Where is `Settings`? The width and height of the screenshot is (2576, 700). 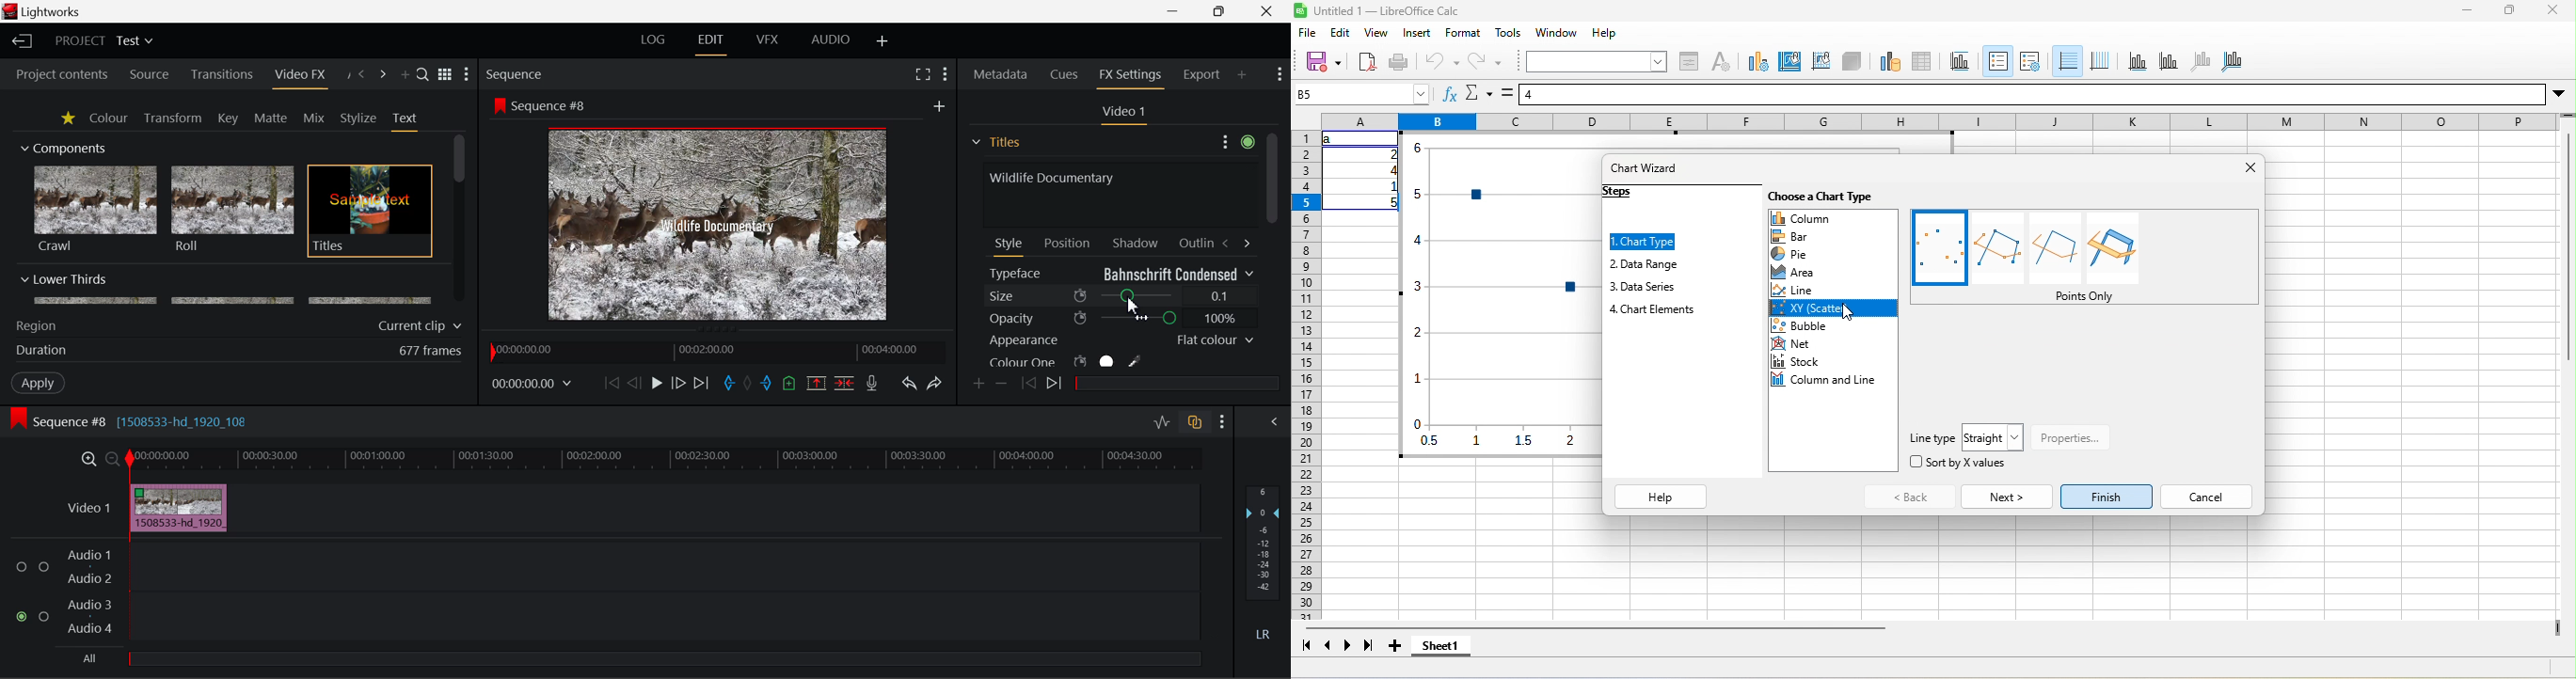 Settings is located at coordinates (1236, 140).